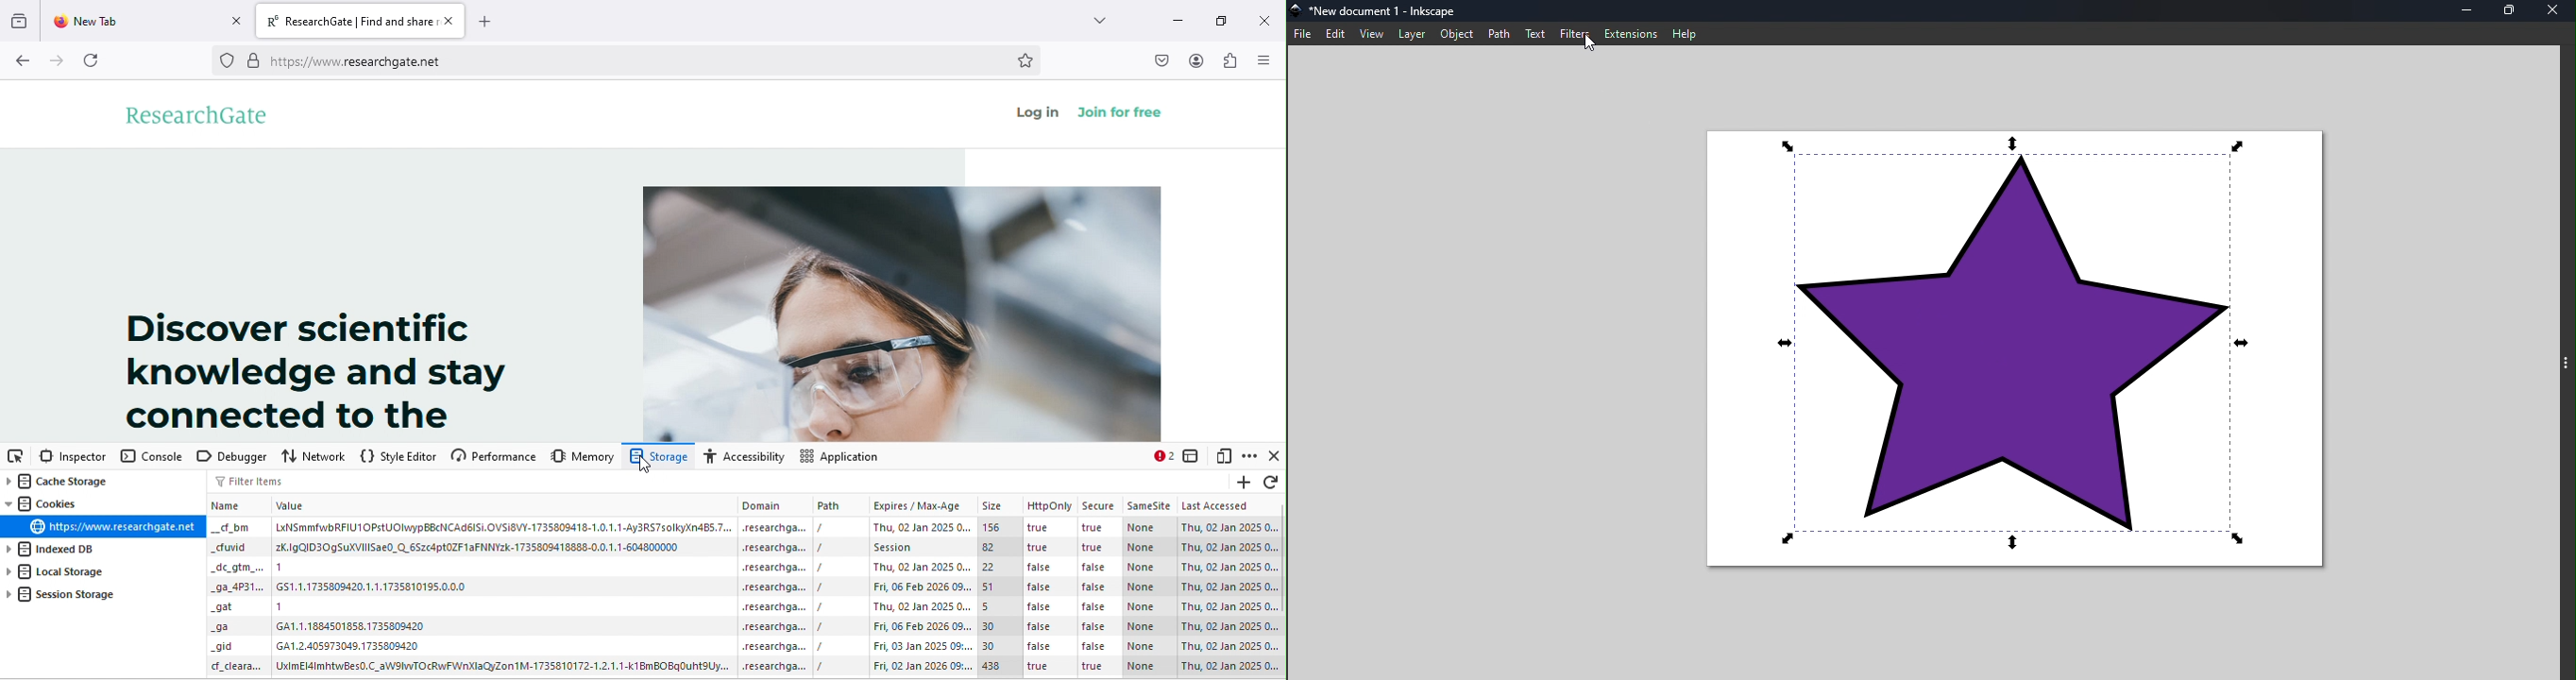 Image resolution: width=2576 pixels, height=700 pixels. I want to click on network, so click(309, 458).